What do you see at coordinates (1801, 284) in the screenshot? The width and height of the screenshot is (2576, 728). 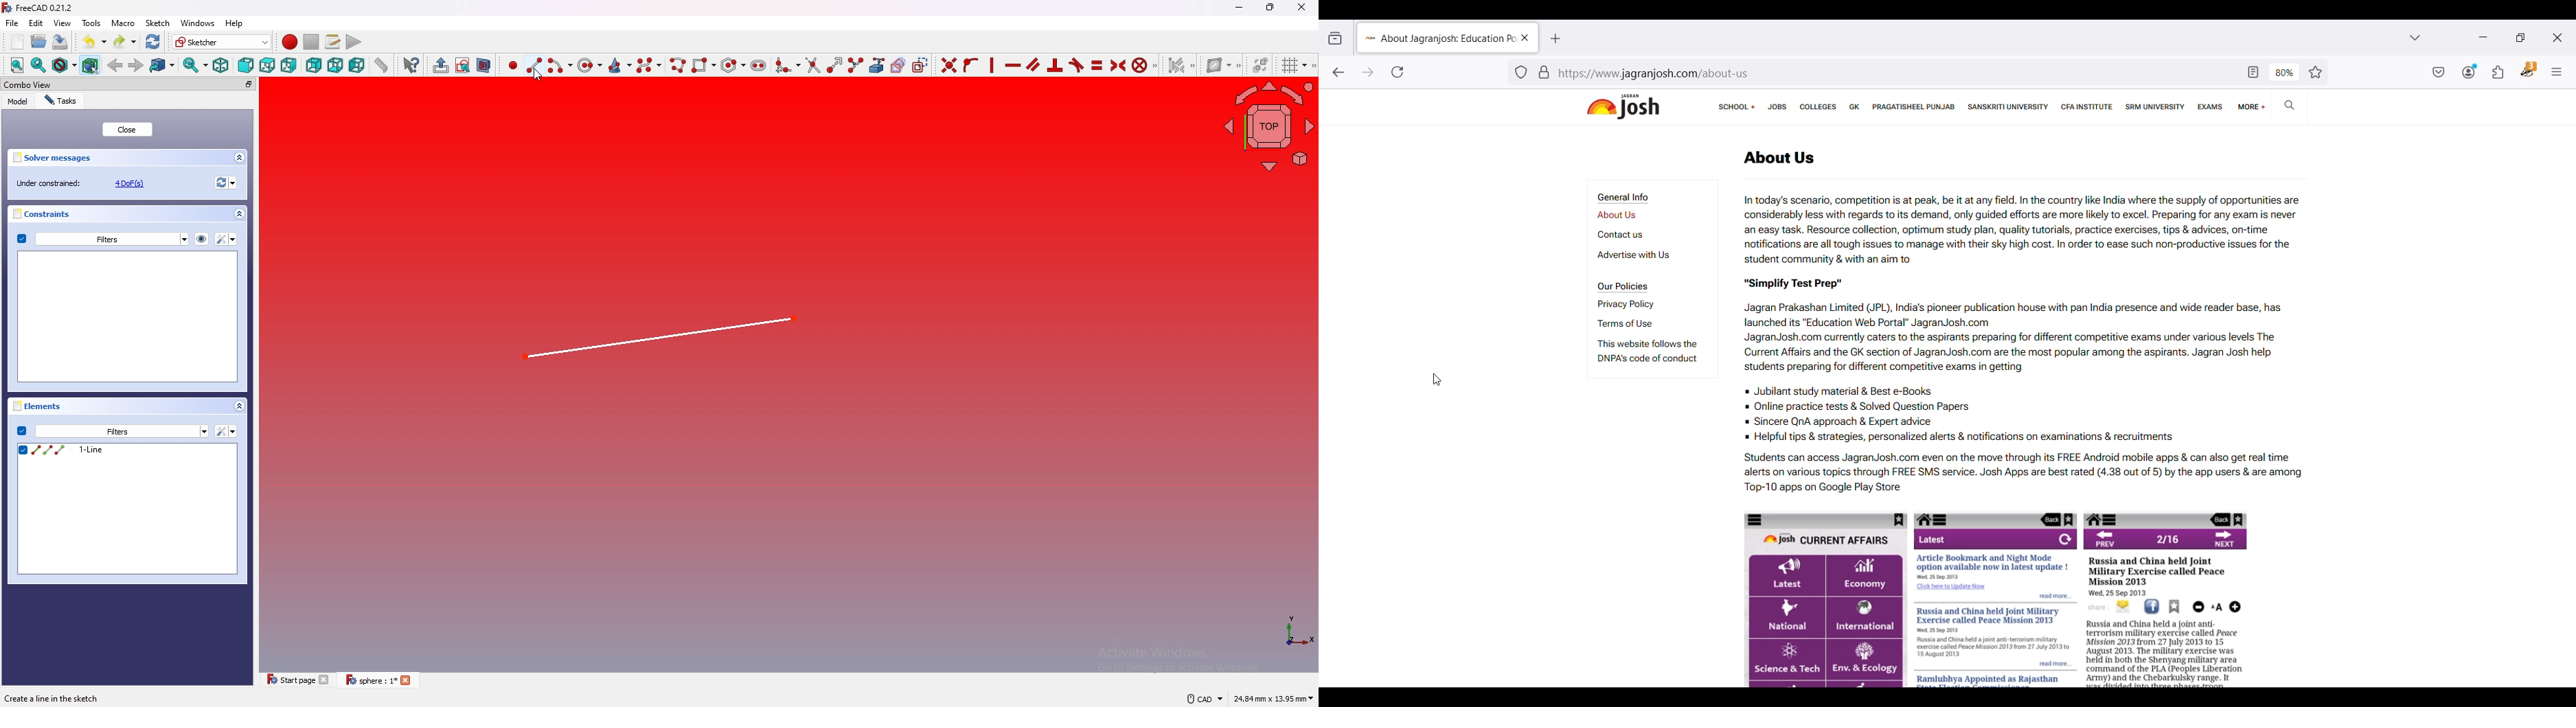 I see `"Simplify Test Prep"` at bounding box center [1801, 284].